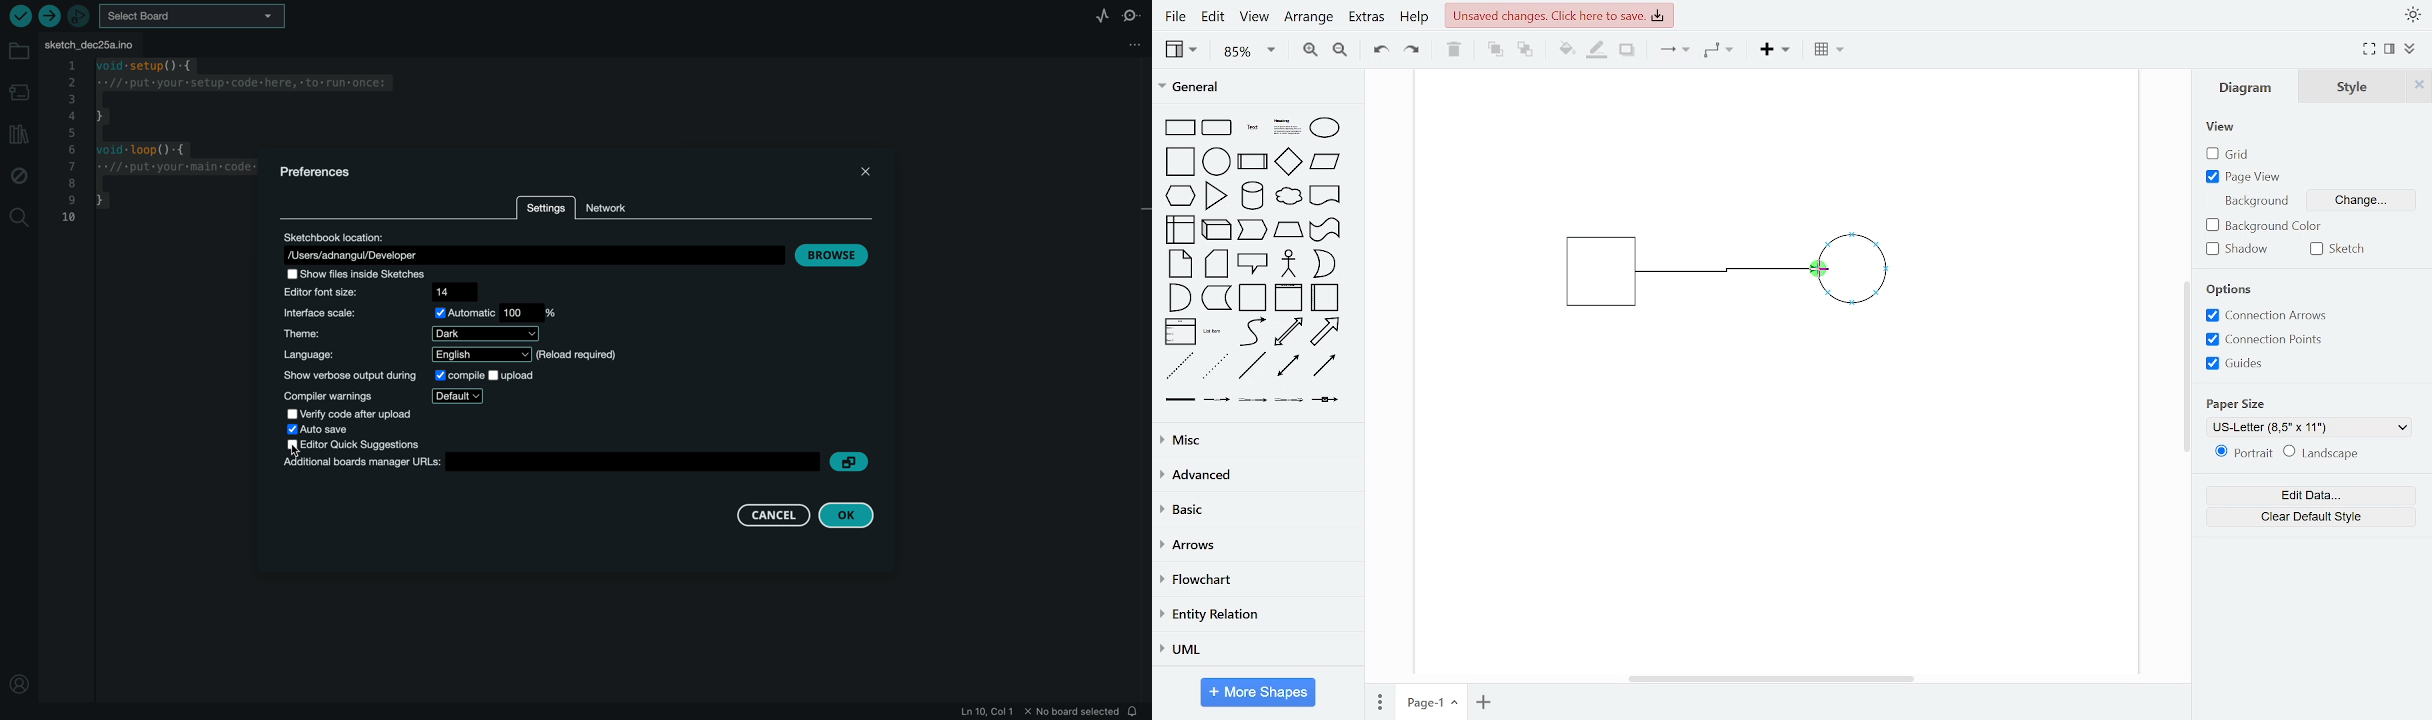  What do you see at coordinates (1831, 51) in the screenshot?
I see `table` at bounding box center [1831, 51].